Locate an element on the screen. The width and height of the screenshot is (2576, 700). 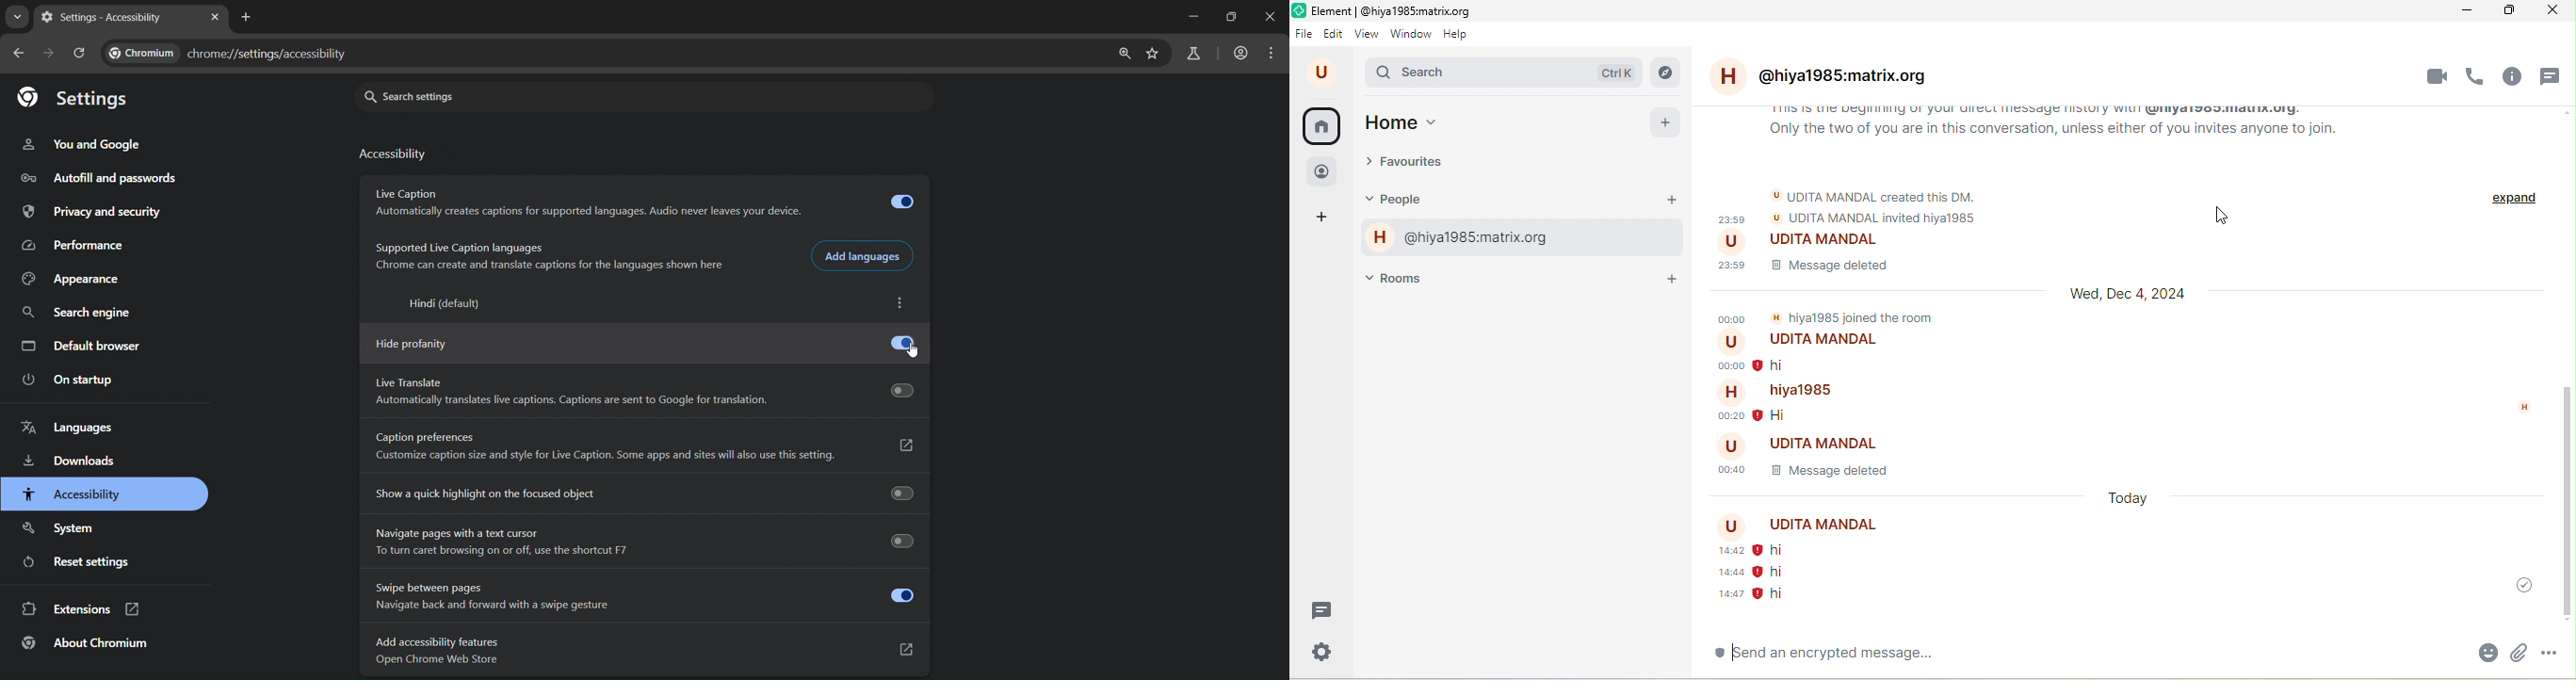
hi is located at coordinates (1774, 571).